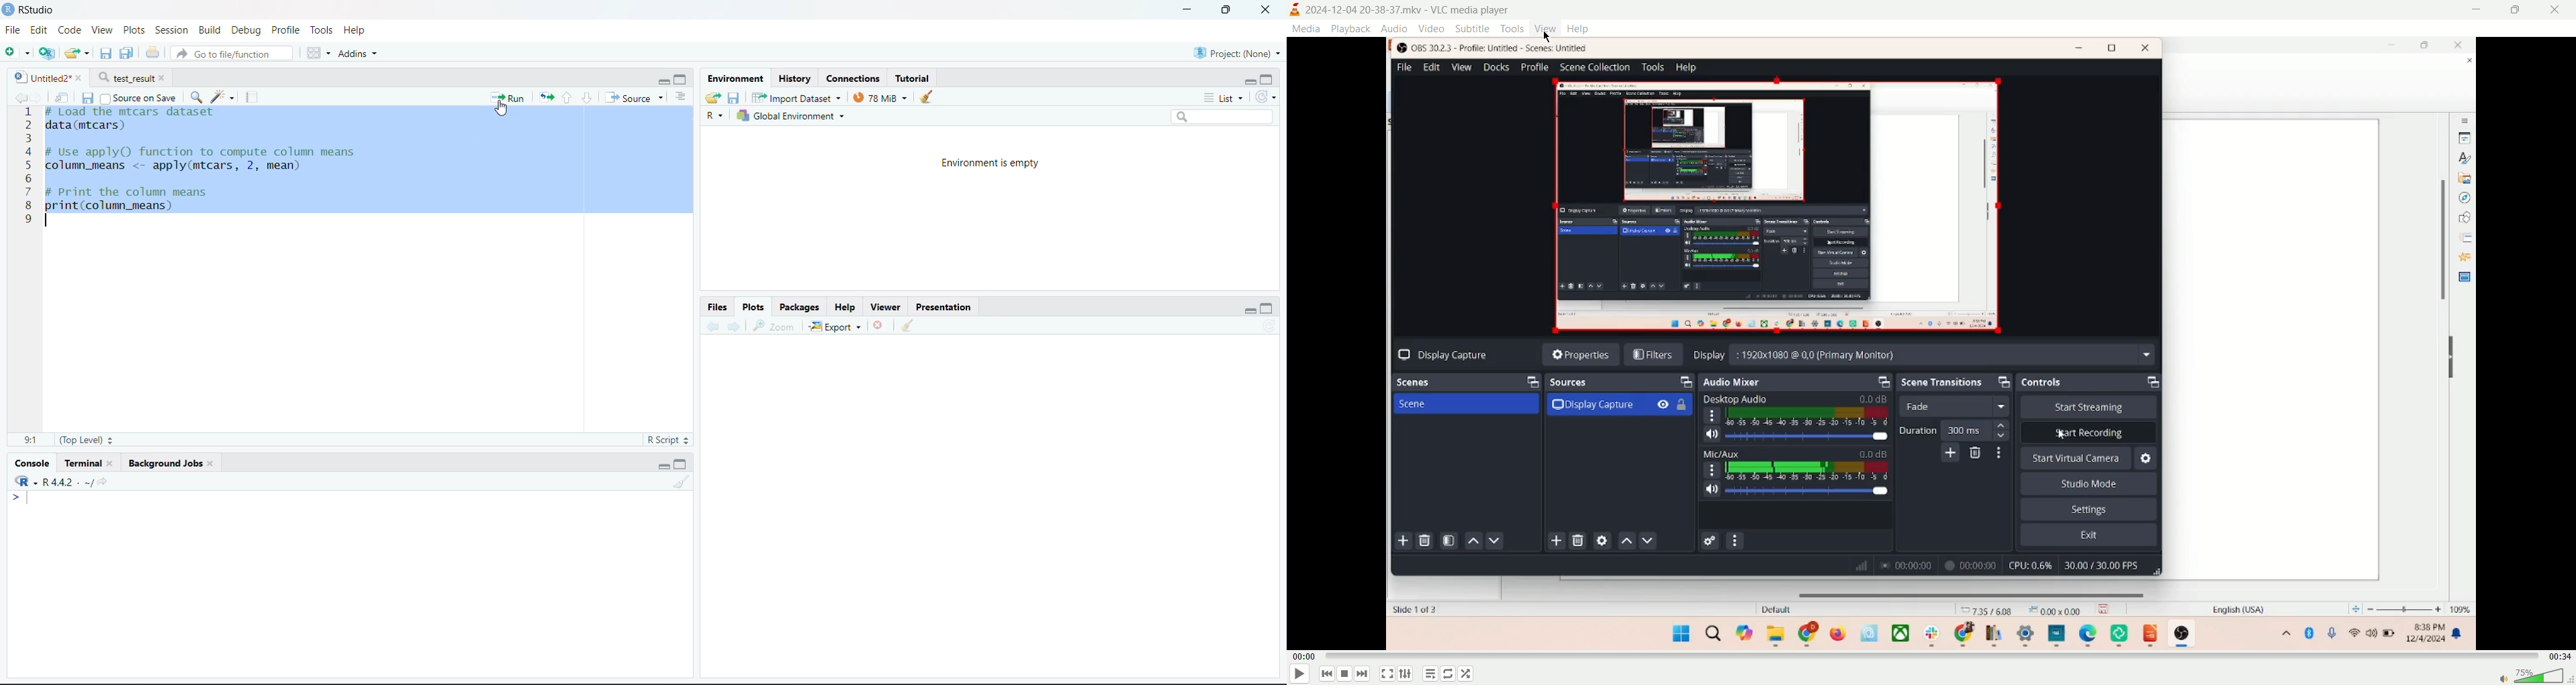 The width and height of the screenshot is (2576, 700). Describe the element at coordinates (682, 464) in the screenshot. I see `Maximize` at that location.